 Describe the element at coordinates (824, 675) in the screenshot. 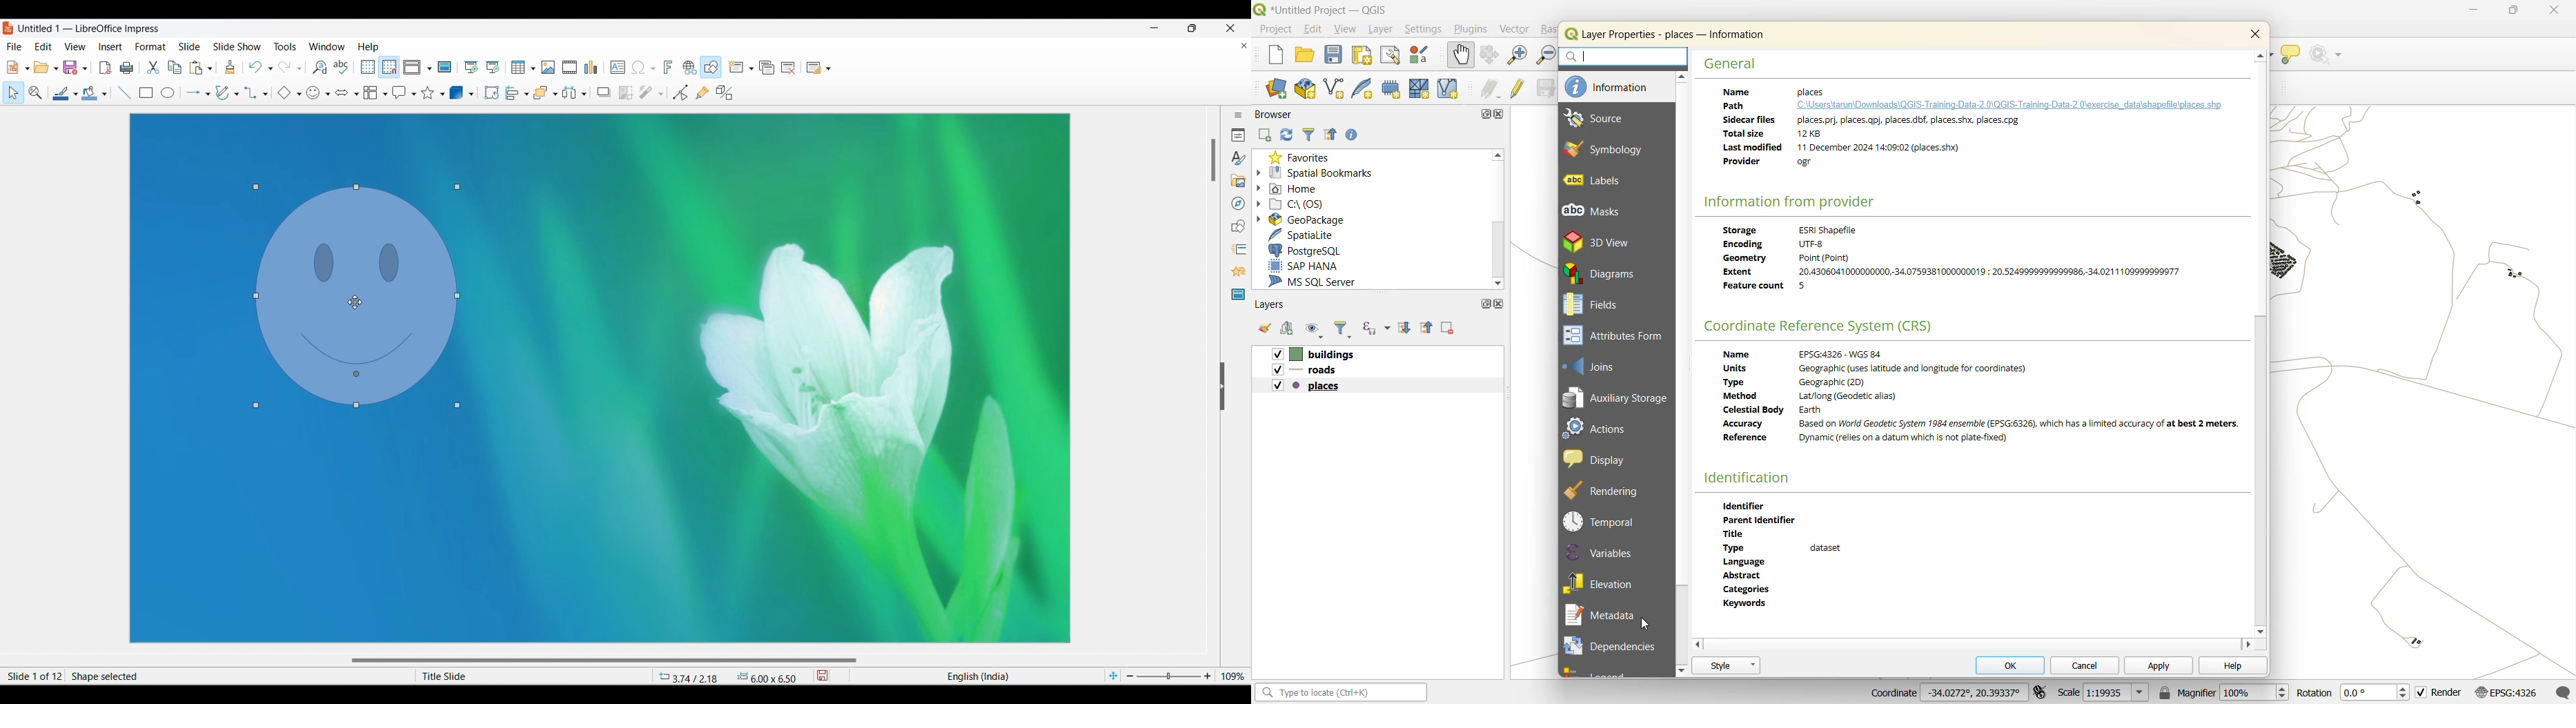

I see `save modifications to document` at that location.